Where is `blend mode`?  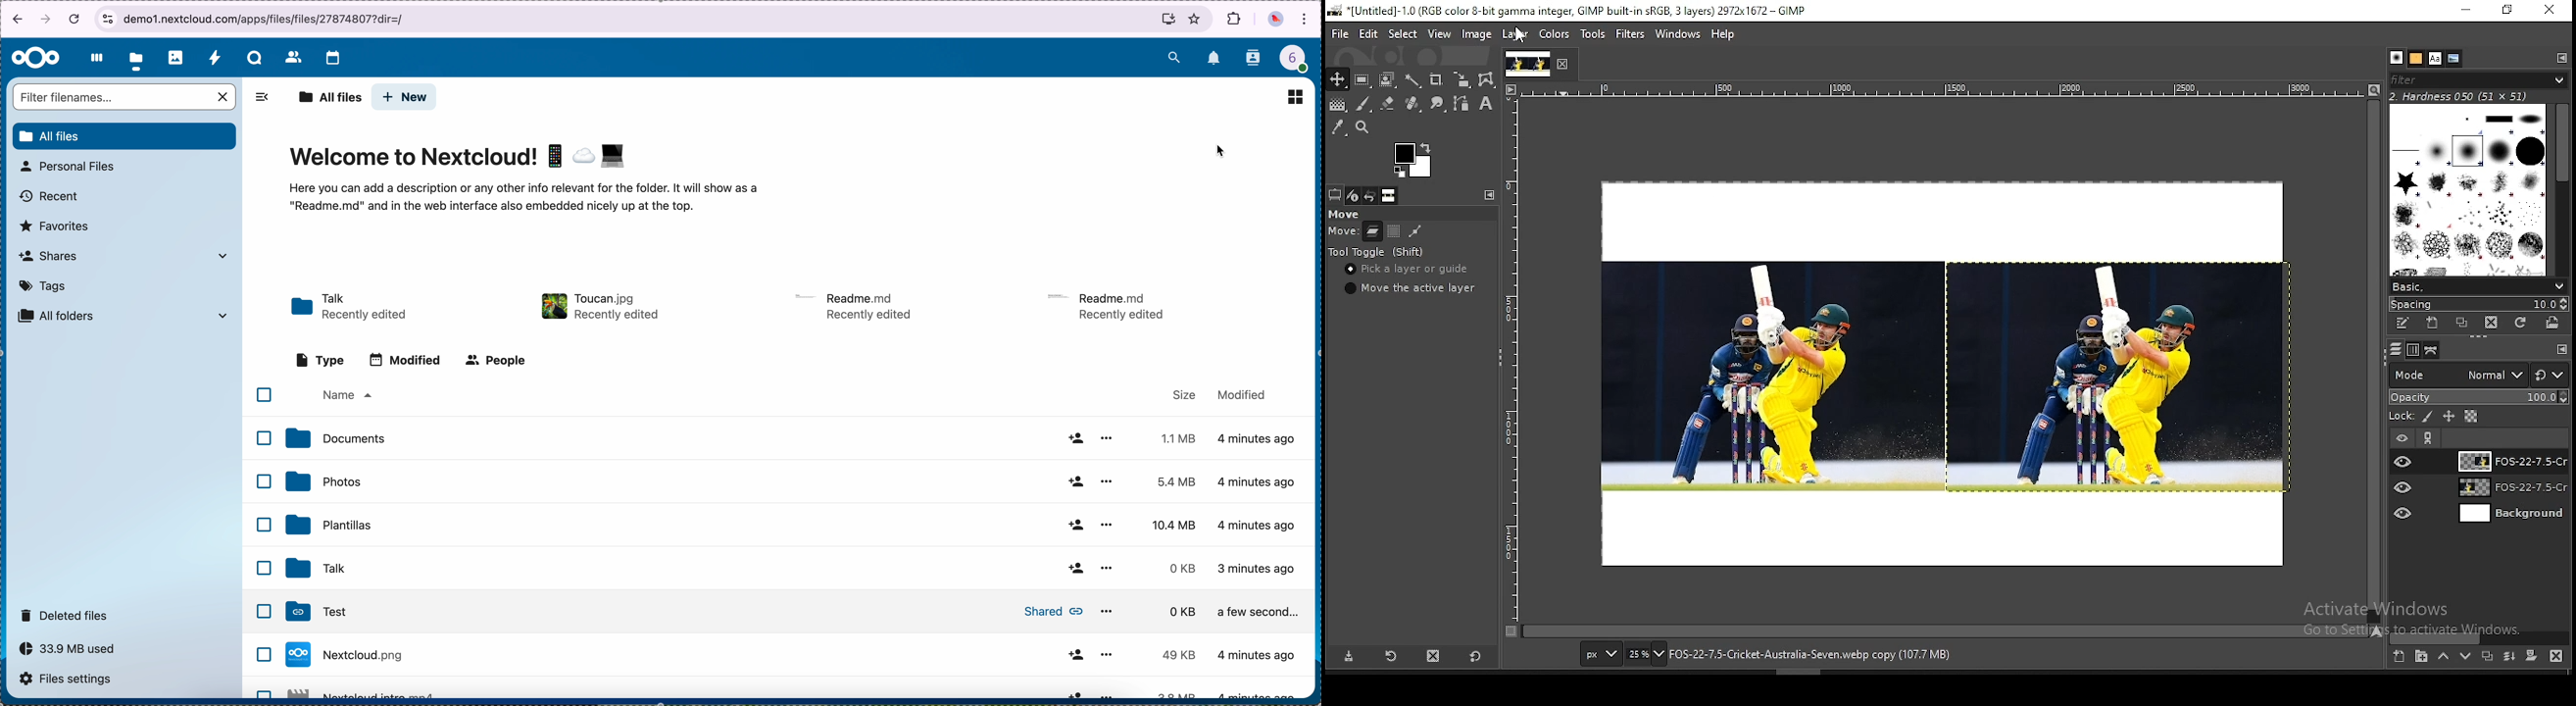 blend mode is located at coordinates (2478, 375).